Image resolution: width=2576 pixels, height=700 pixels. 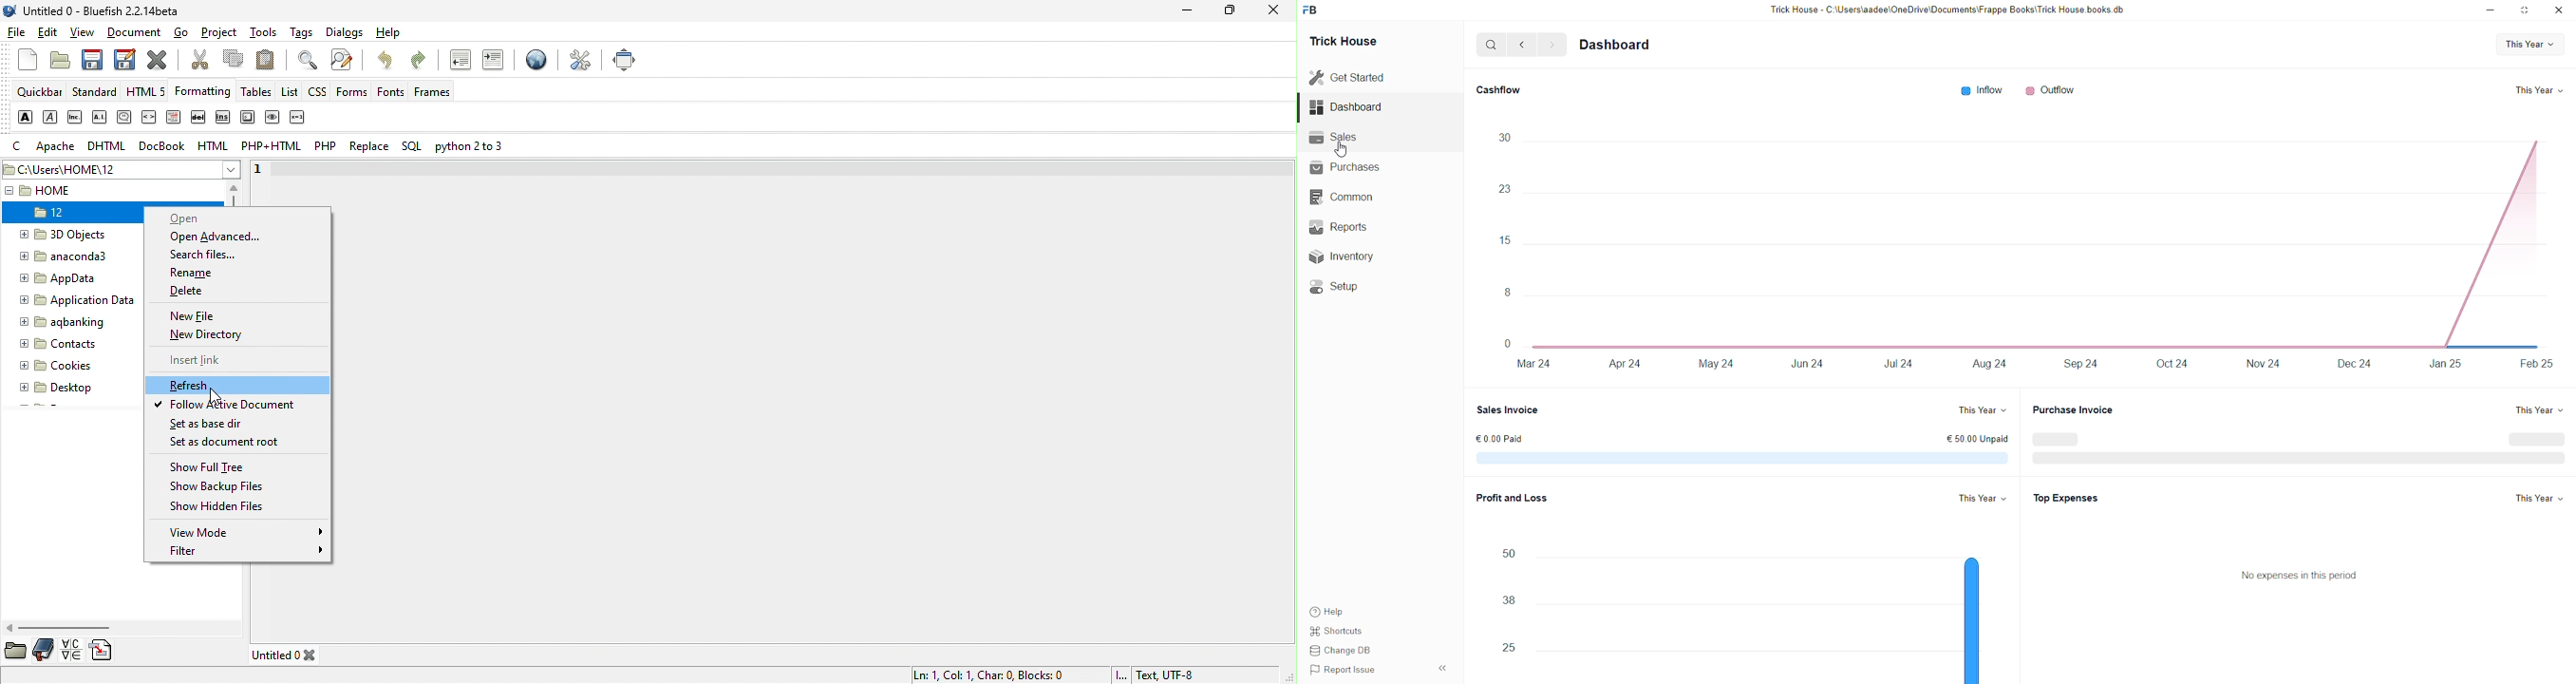 What do you see at coordinates (66, 191) in the screenshot?
I see `home` at bounding box center [66, 191].